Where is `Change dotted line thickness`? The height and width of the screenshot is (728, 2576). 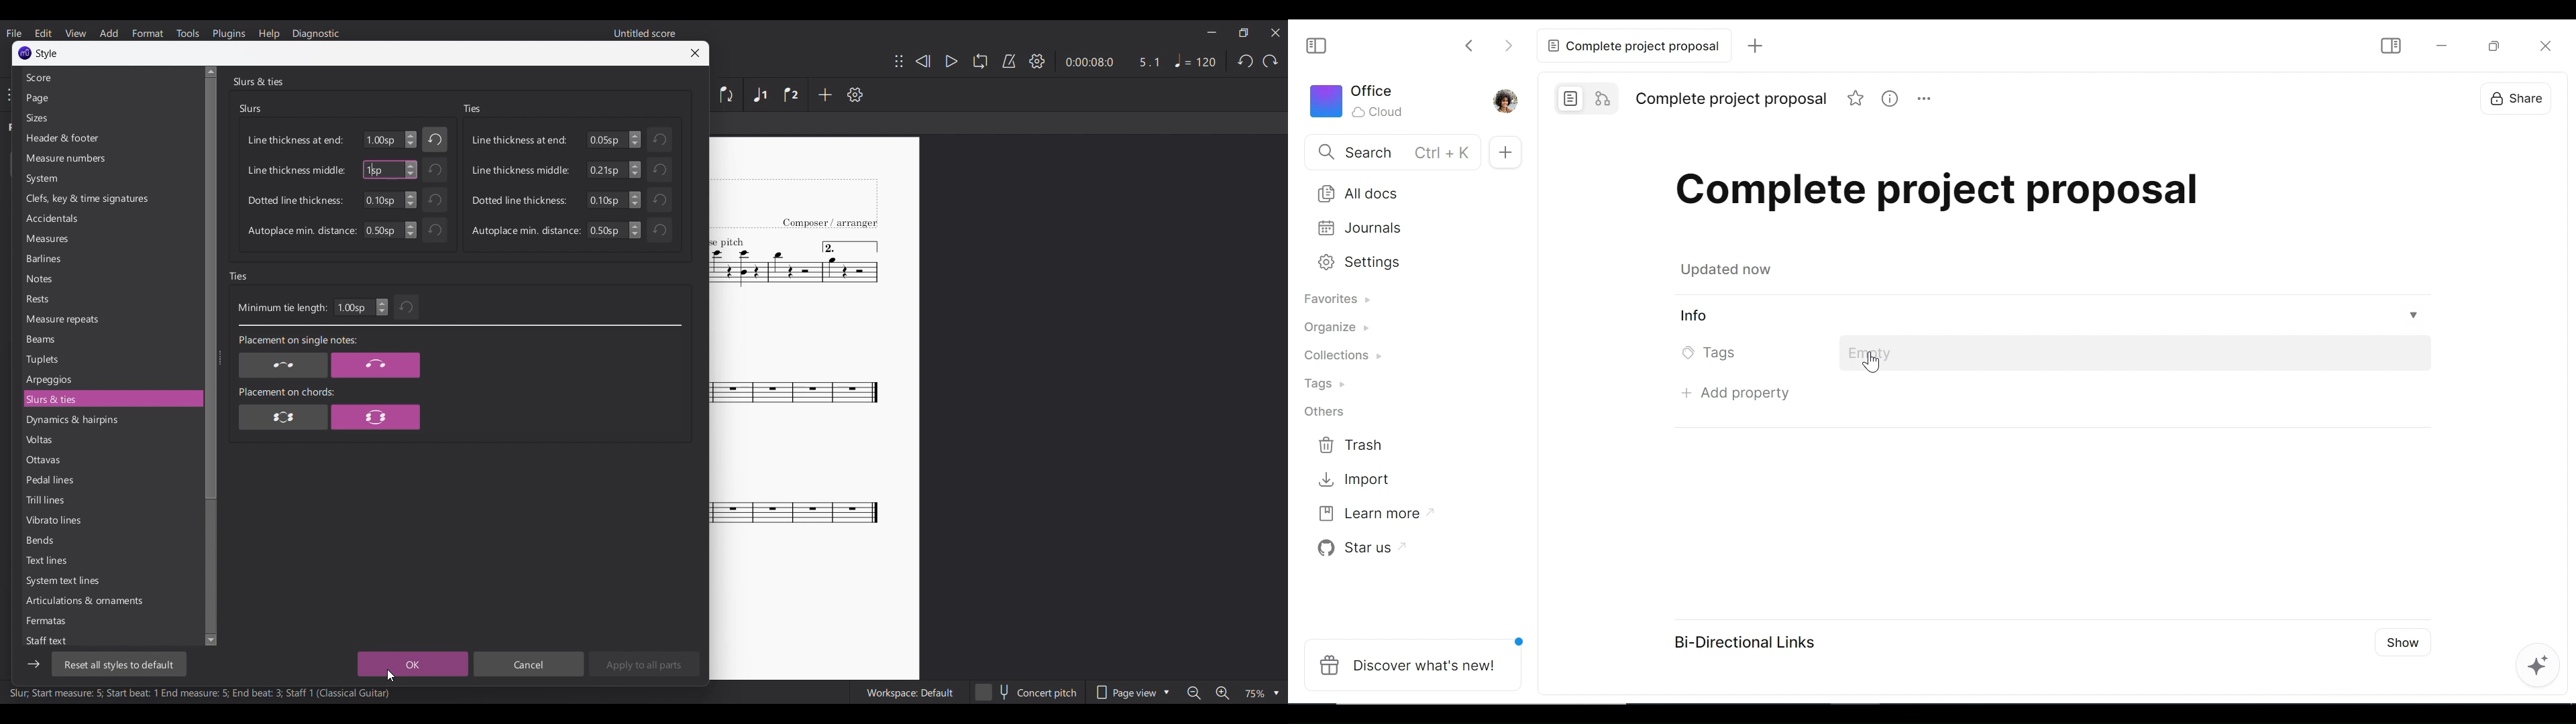
Change dotted line thickness is located at coordinates (635, 200).